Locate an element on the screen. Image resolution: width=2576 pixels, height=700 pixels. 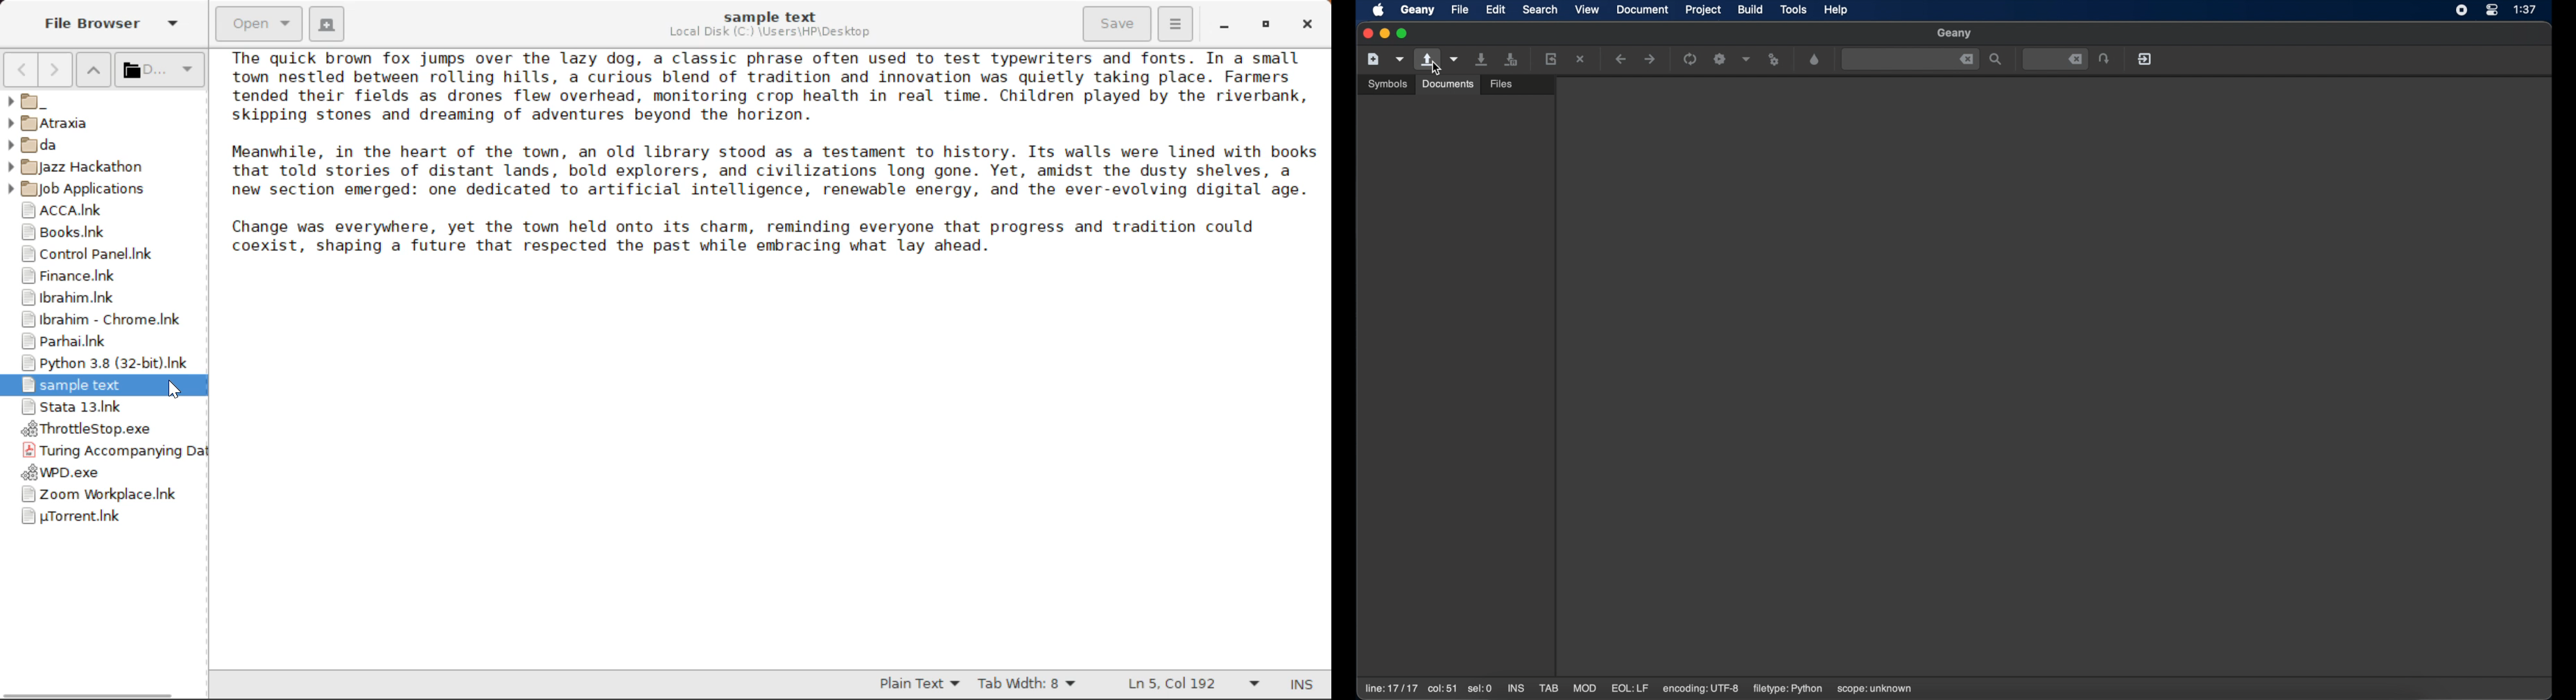
new file is located at coordinates (1373, 58).